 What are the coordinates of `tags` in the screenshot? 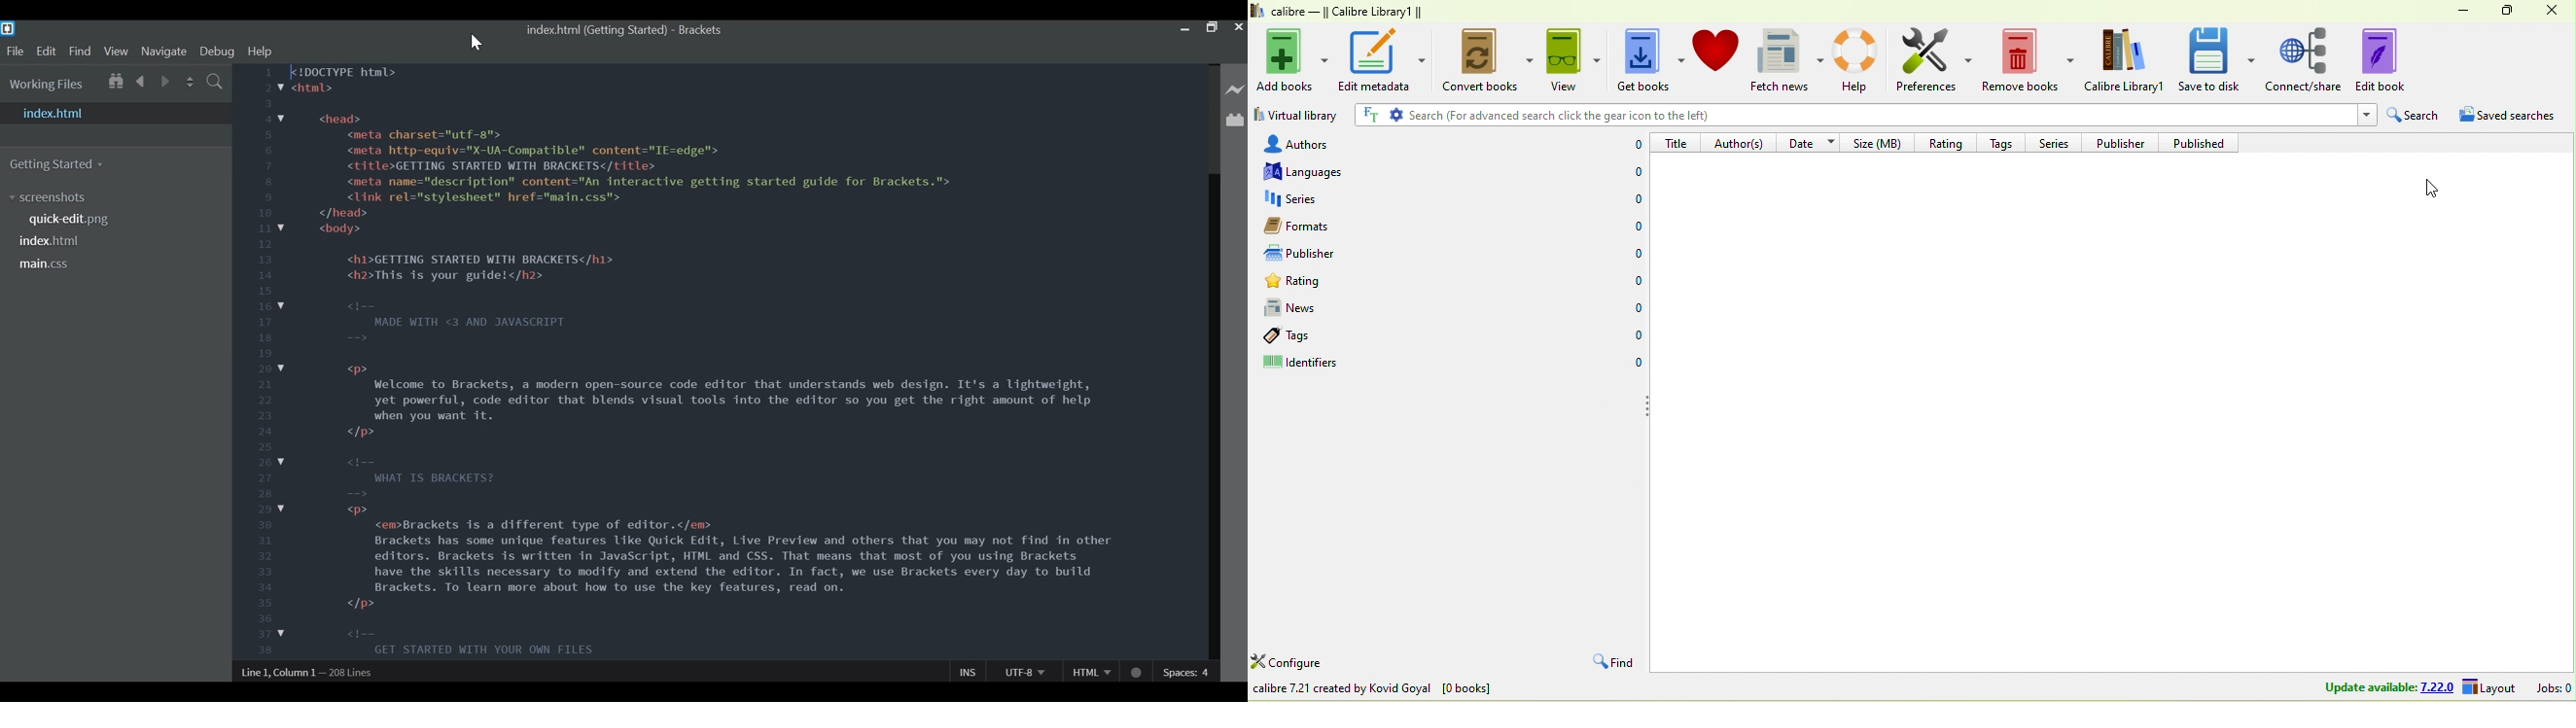 It's located at (1314, 335).